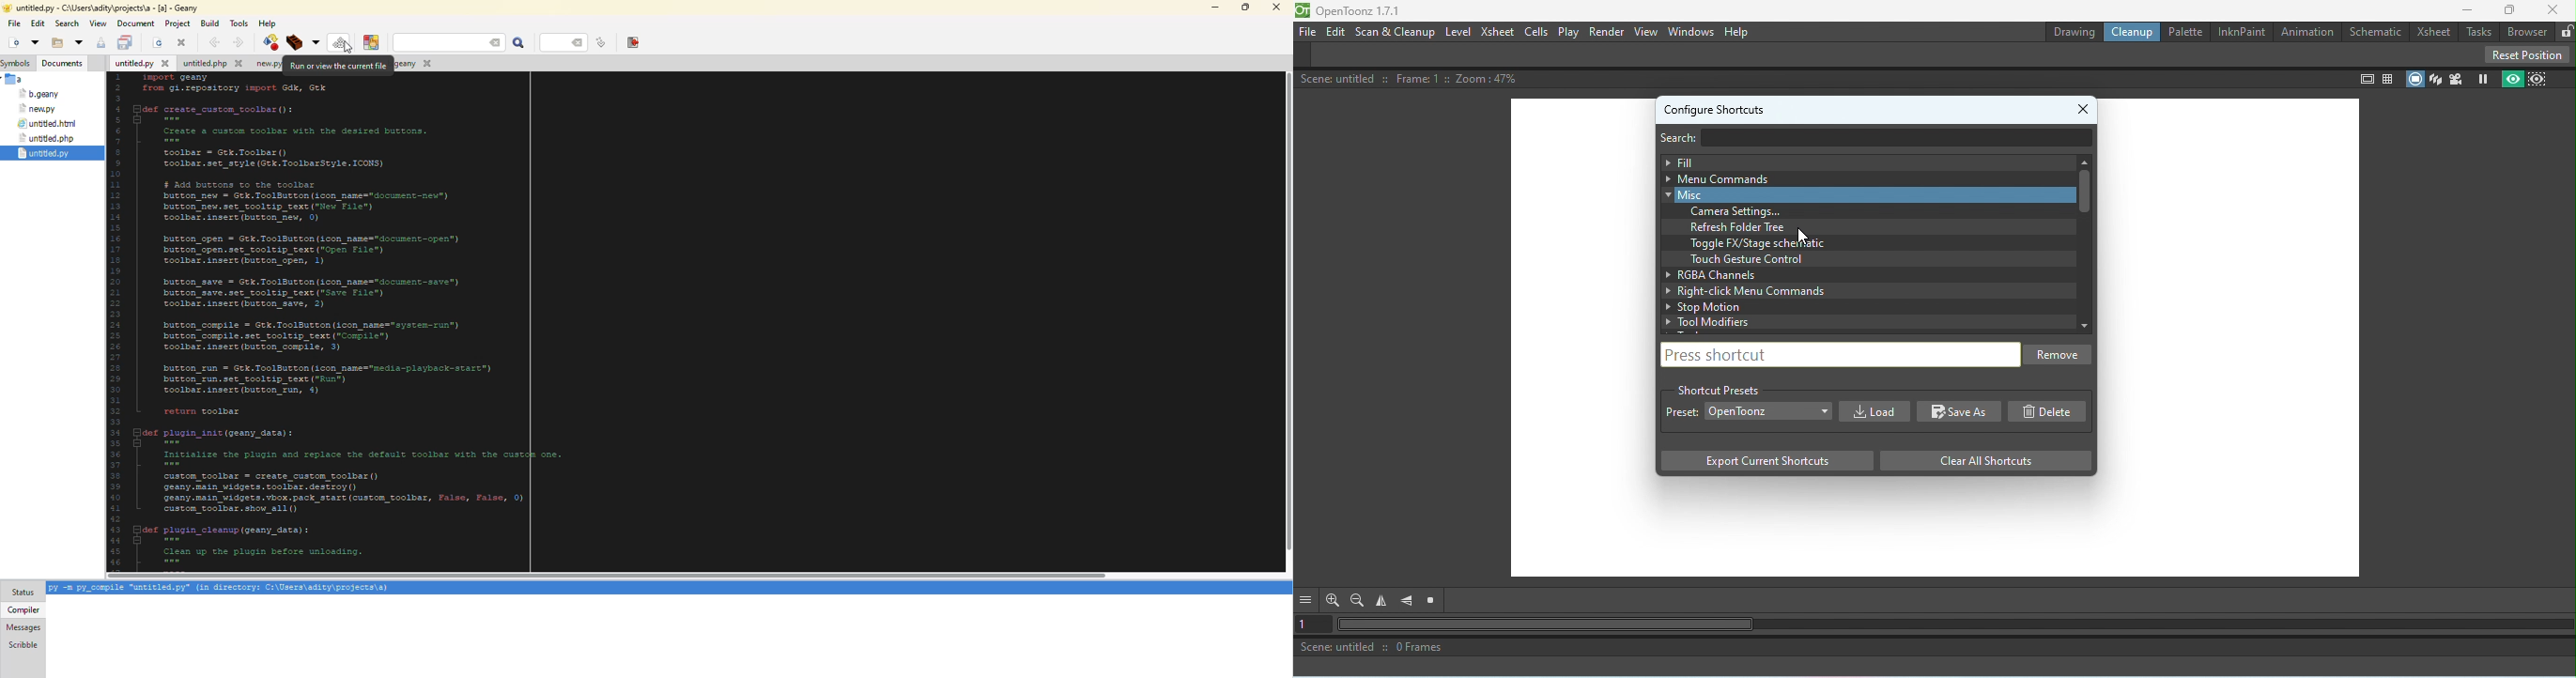 The width and height of the screenshot is (2576, 700). I want to click on project, so click(177, 24).